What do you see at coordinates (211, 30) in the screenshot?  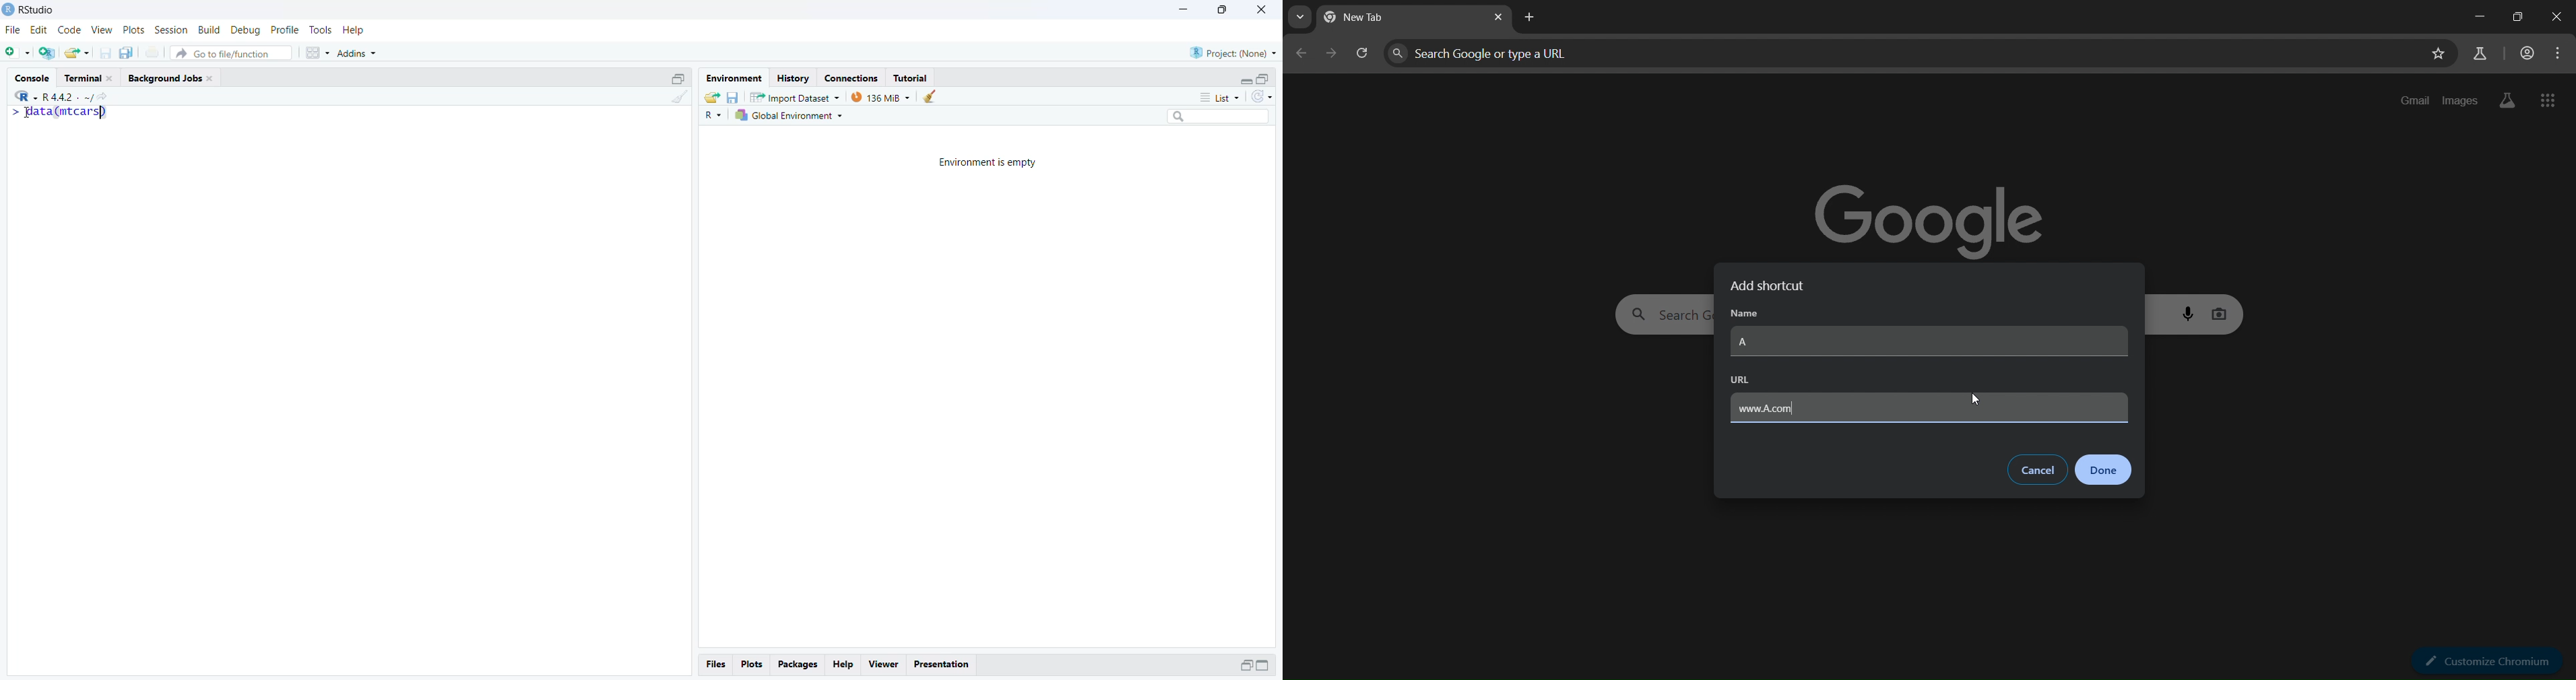 I see `Build` at bounding box center [211, 30].